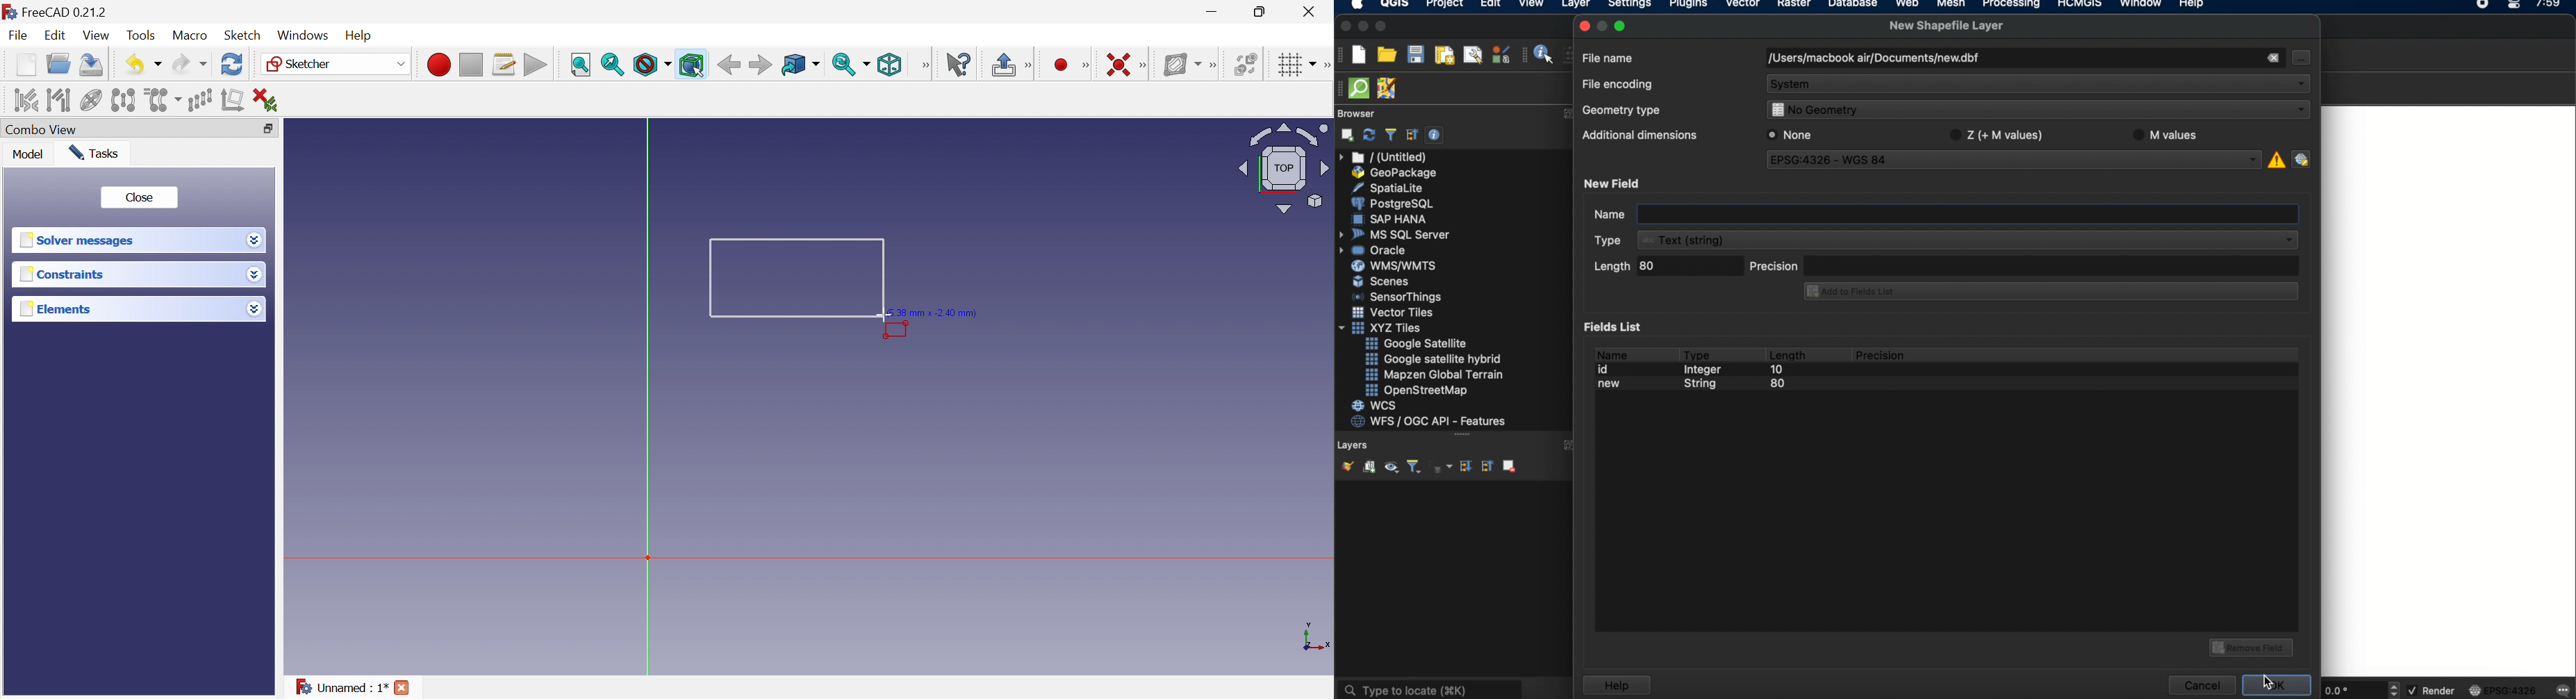  Describe the element at coordinates (1412, 135) in the screenshot. I see `collapse all` at that location.